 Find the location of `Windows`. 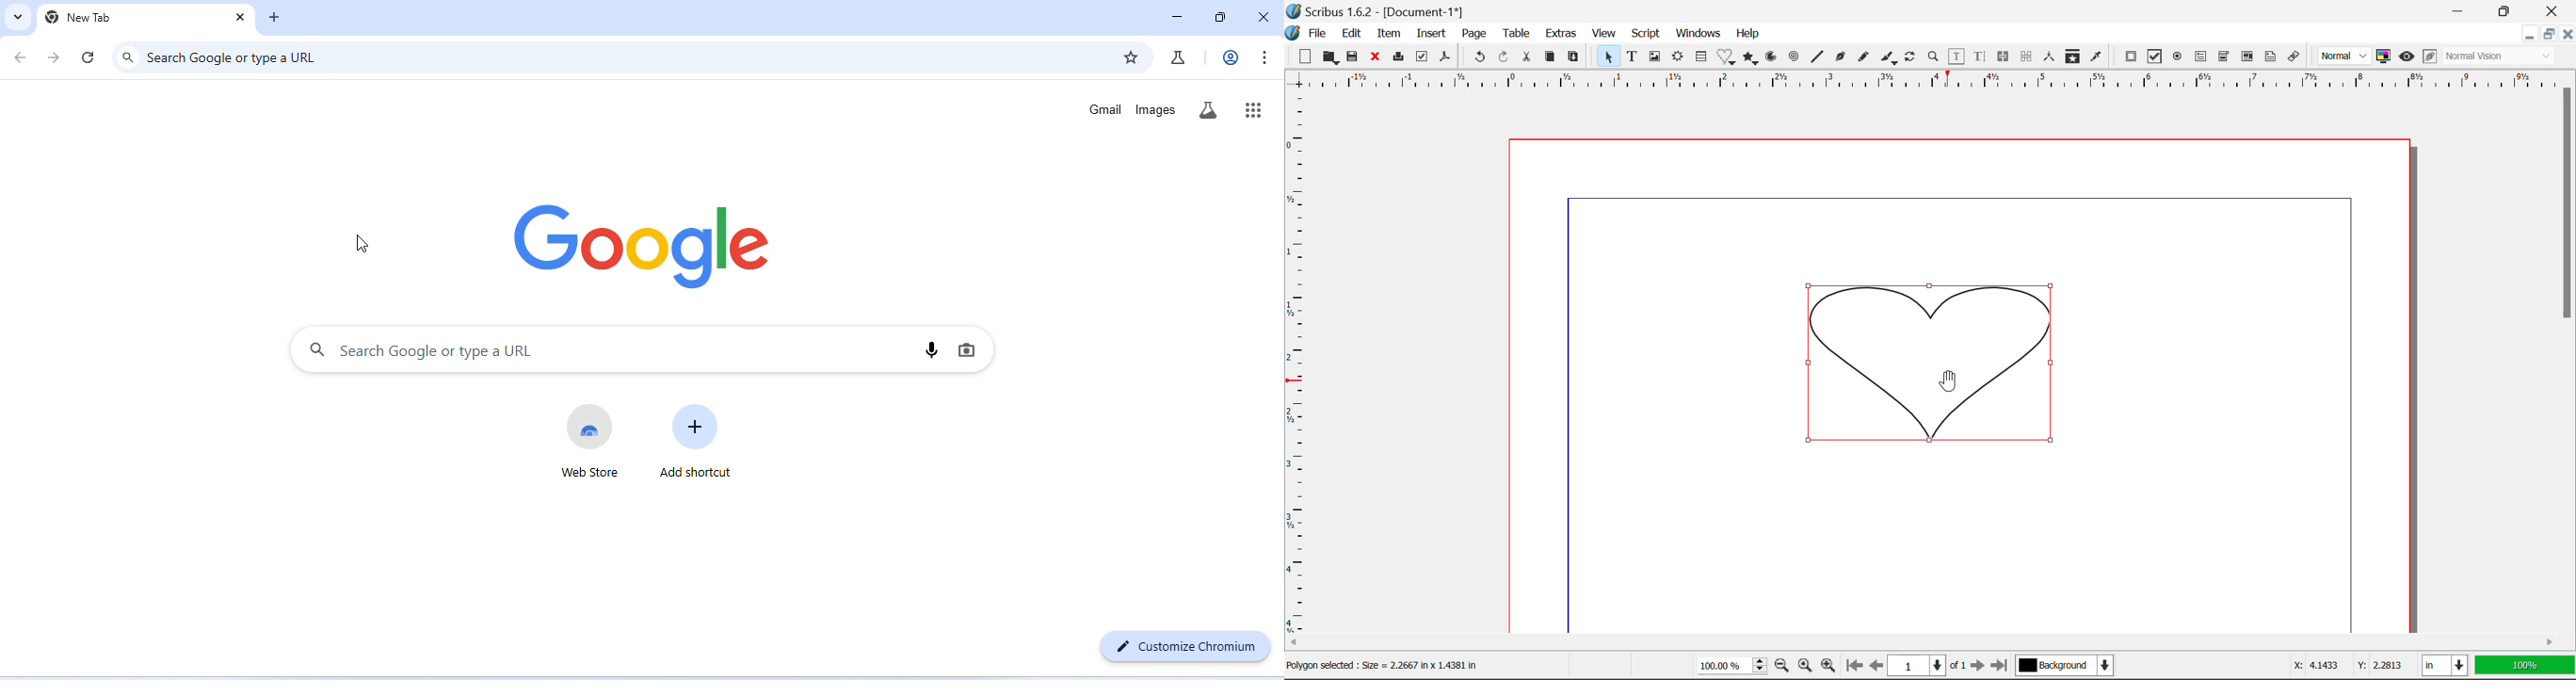

Windows is located at coordinates (1699, 34).